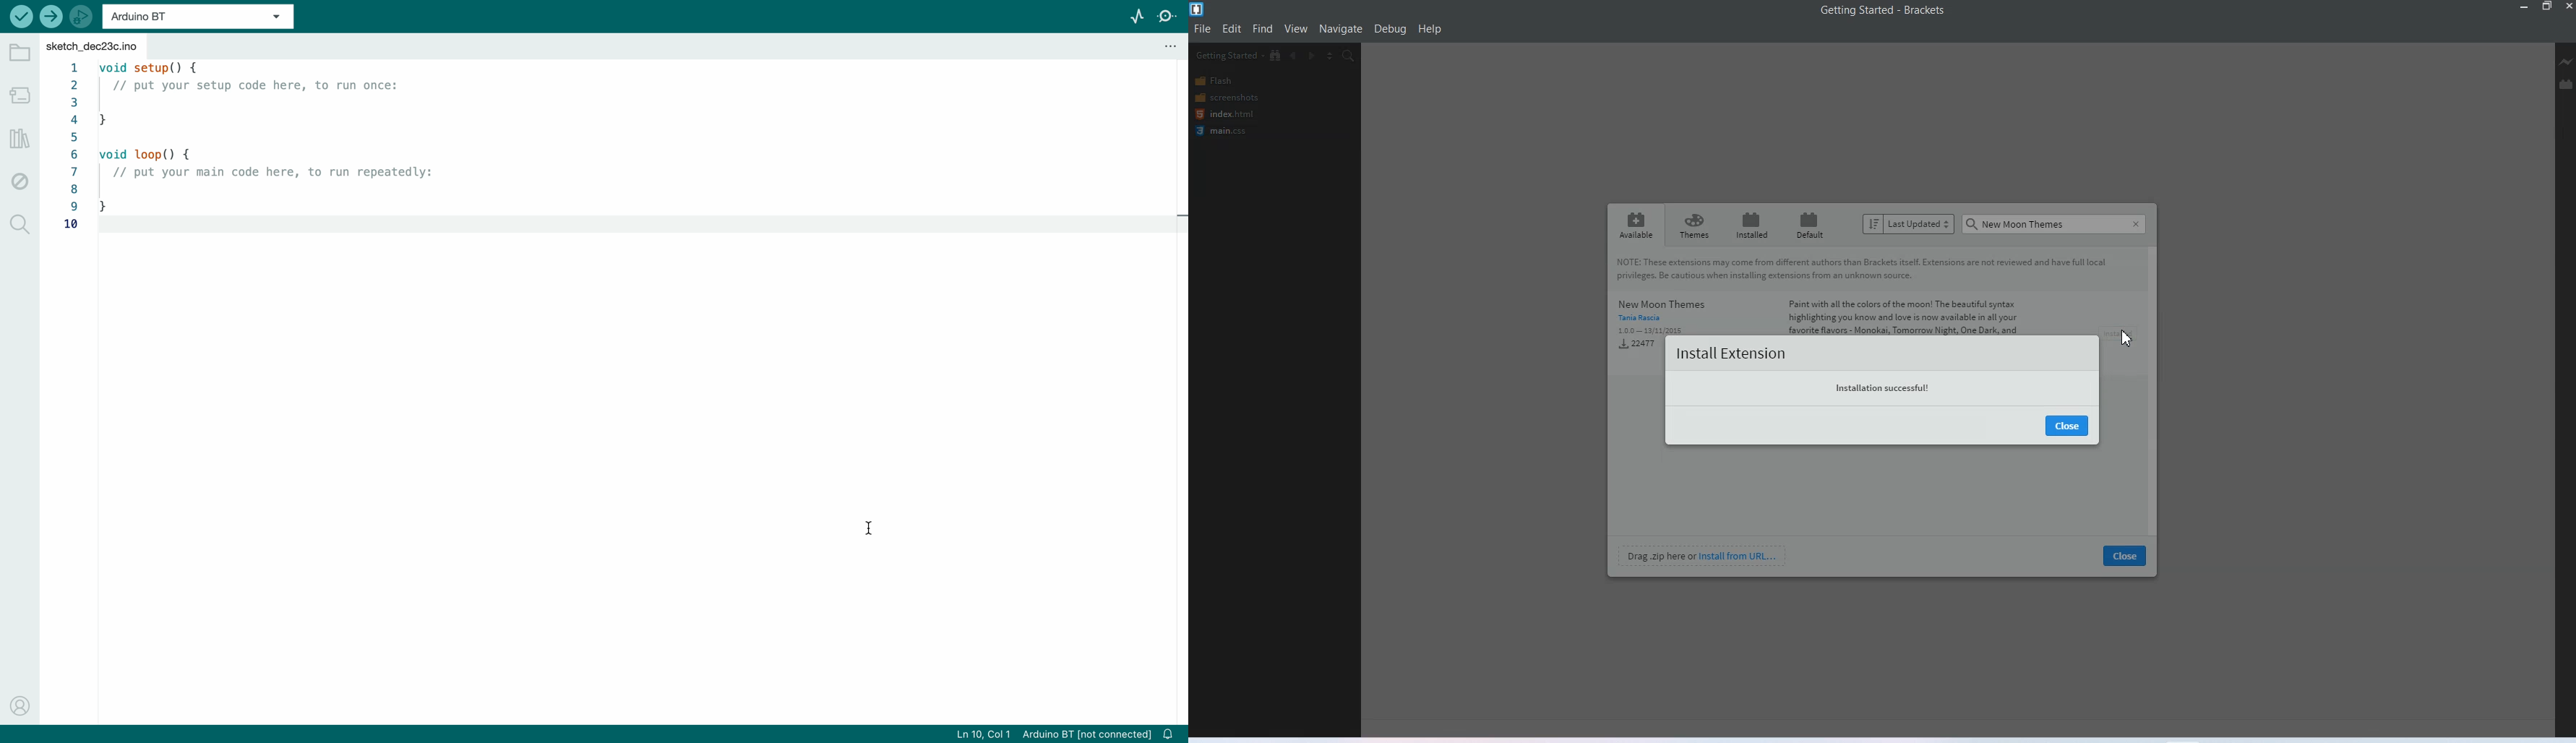 Image resolution: width=2576 pixels, height=756 pixels. I want to click on Debug, so click(1391, 29).